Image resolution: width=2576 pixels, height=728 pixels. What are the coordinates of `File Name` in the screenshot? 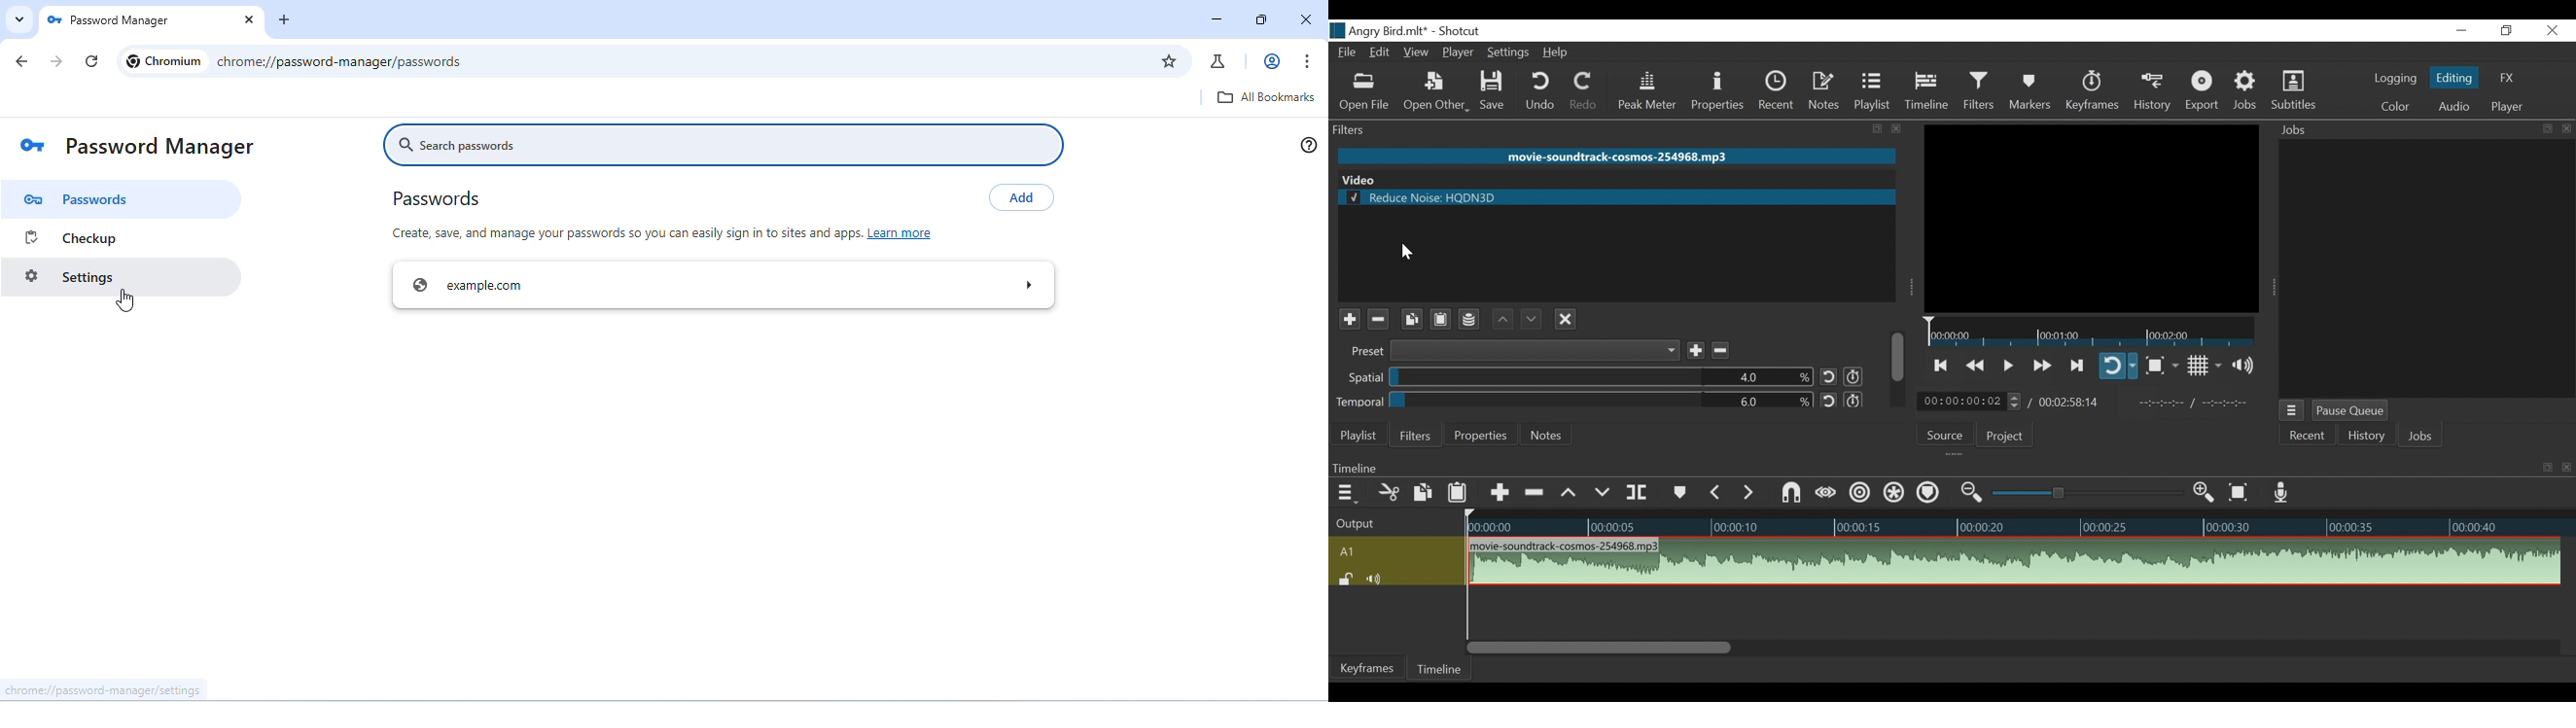 It's located at (1380, 31).